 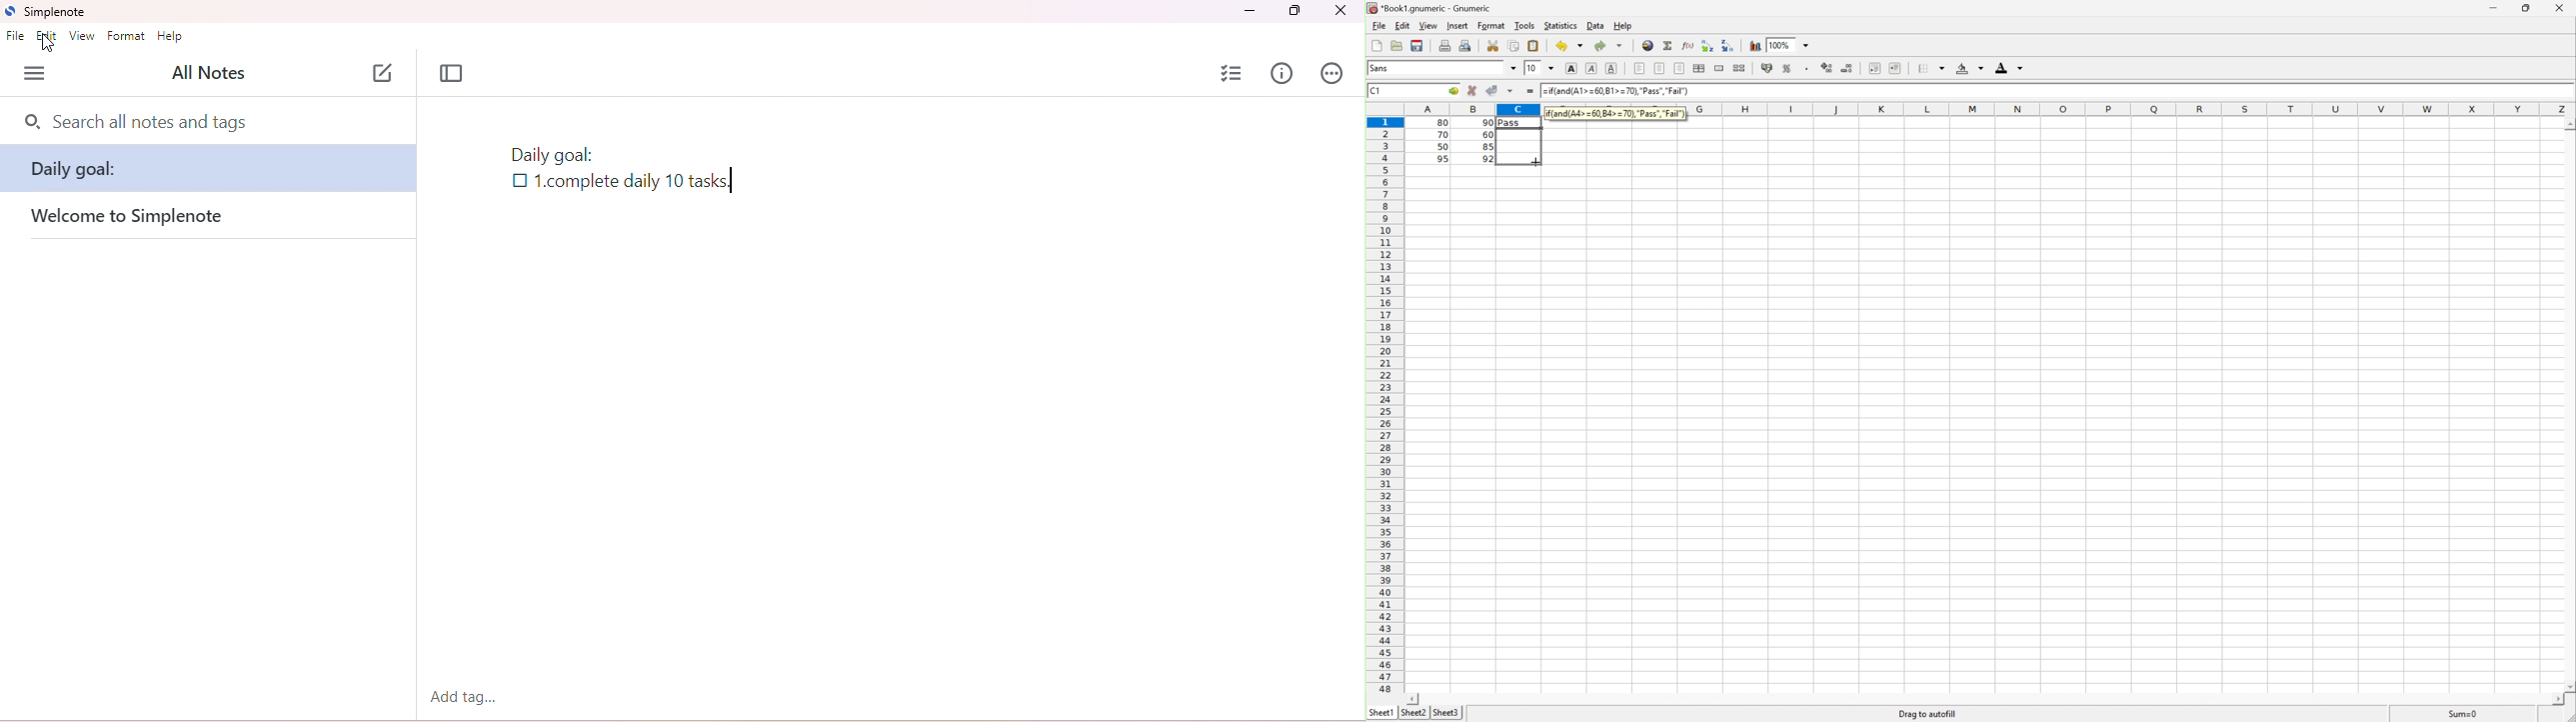 What do you see at coordinates (1562, 46) in the screenshot?
I see `Undo` at bounding box center [1562, 46].